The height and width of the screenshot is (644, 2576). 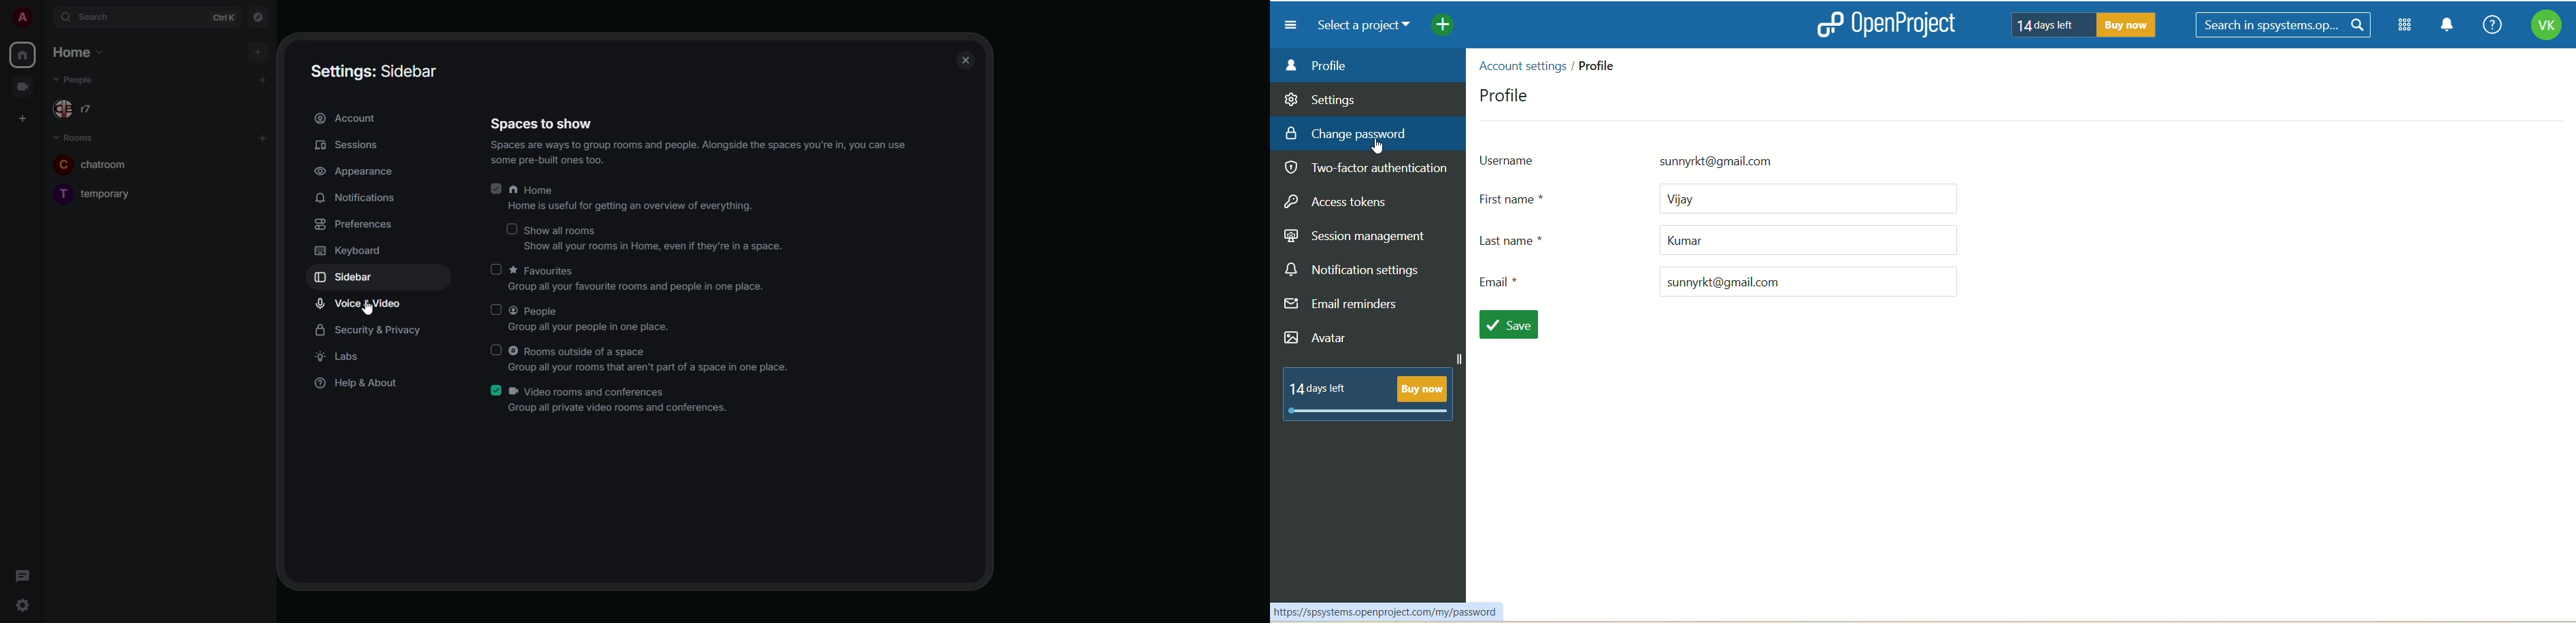 I want to click on close, so click(x=967, y=60).